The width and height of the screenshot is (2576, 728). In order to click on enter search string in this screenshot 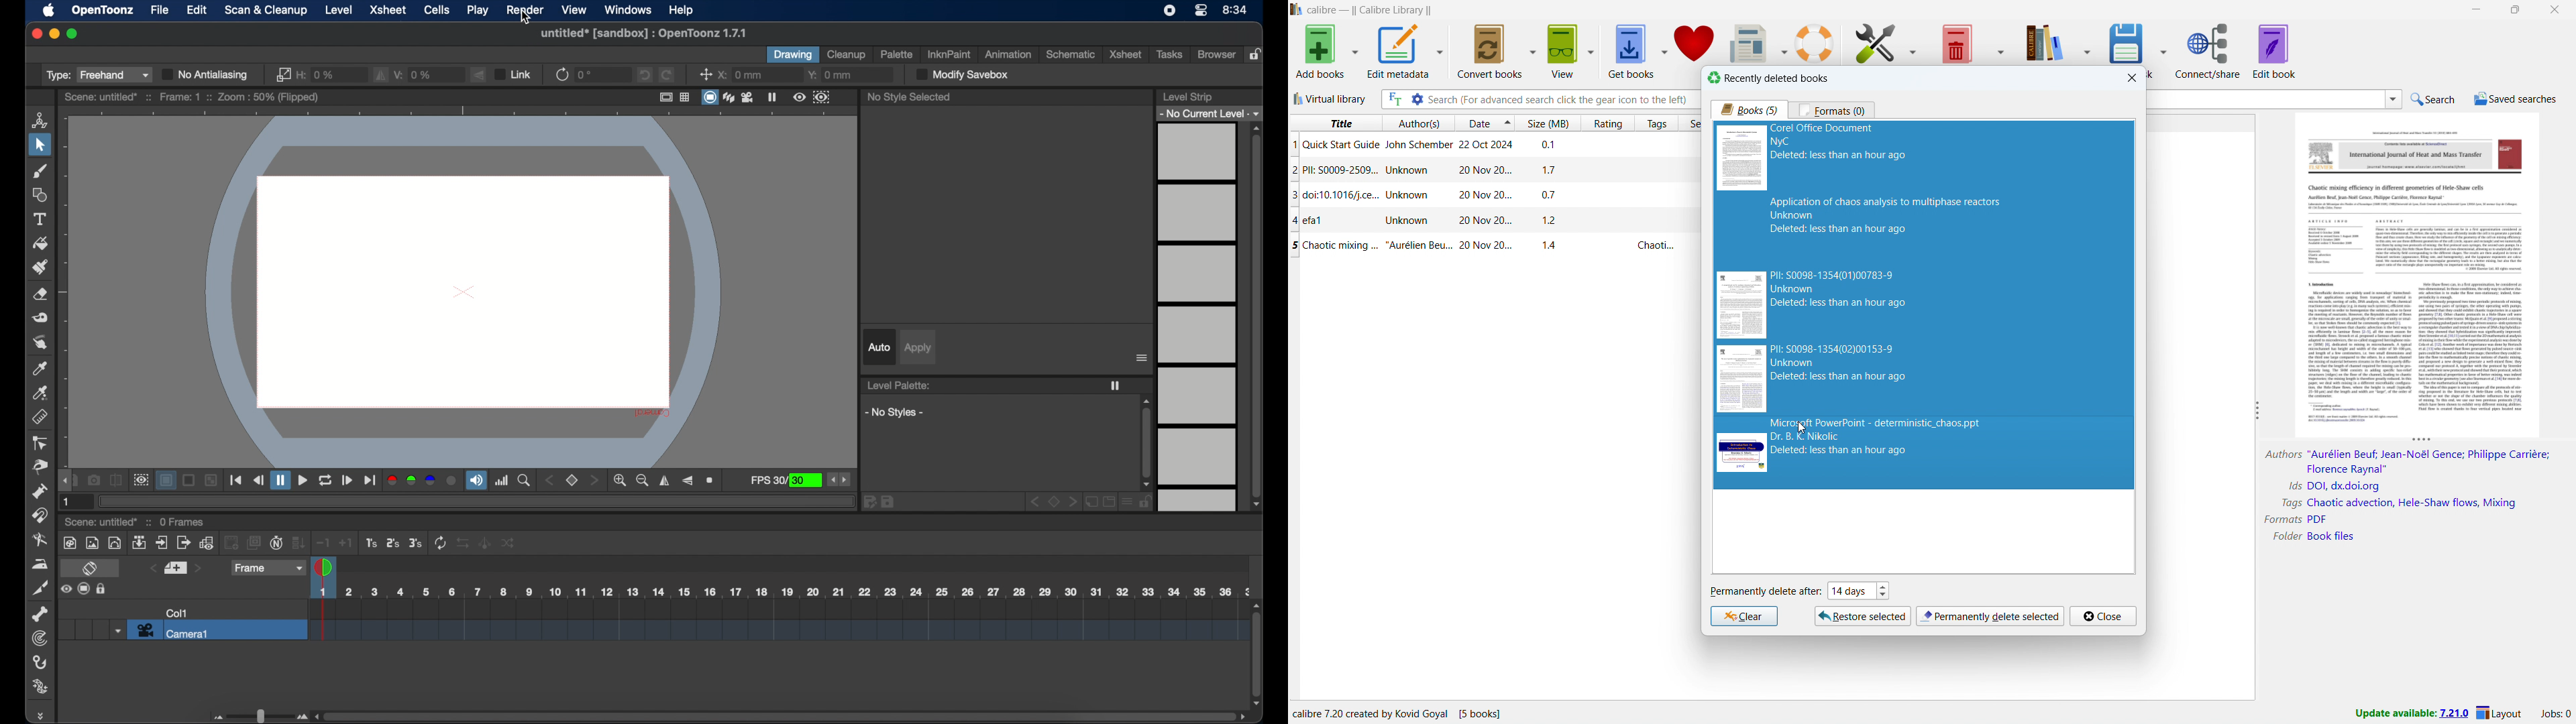, I will do `click(1562, 99)`.